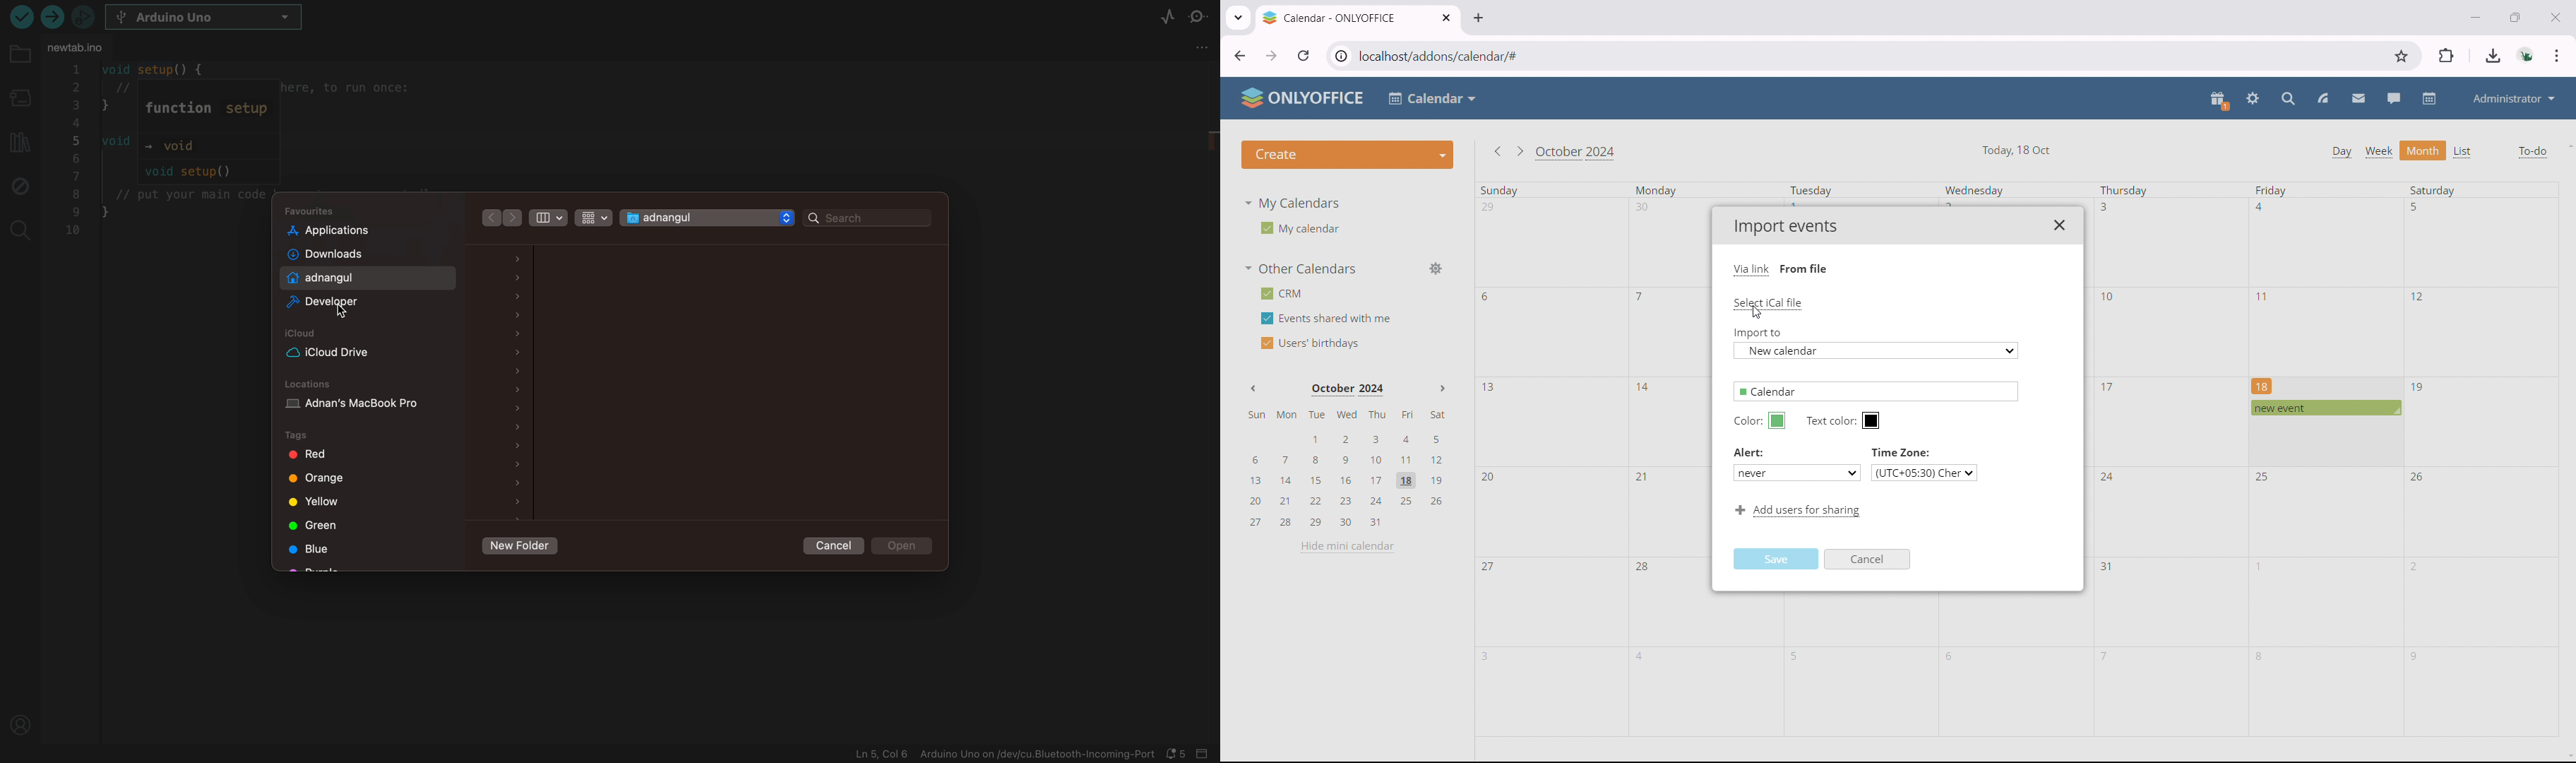 The width and height of the screenshot is (2576, 784). I want to click on to-do, so click(2532, 152).